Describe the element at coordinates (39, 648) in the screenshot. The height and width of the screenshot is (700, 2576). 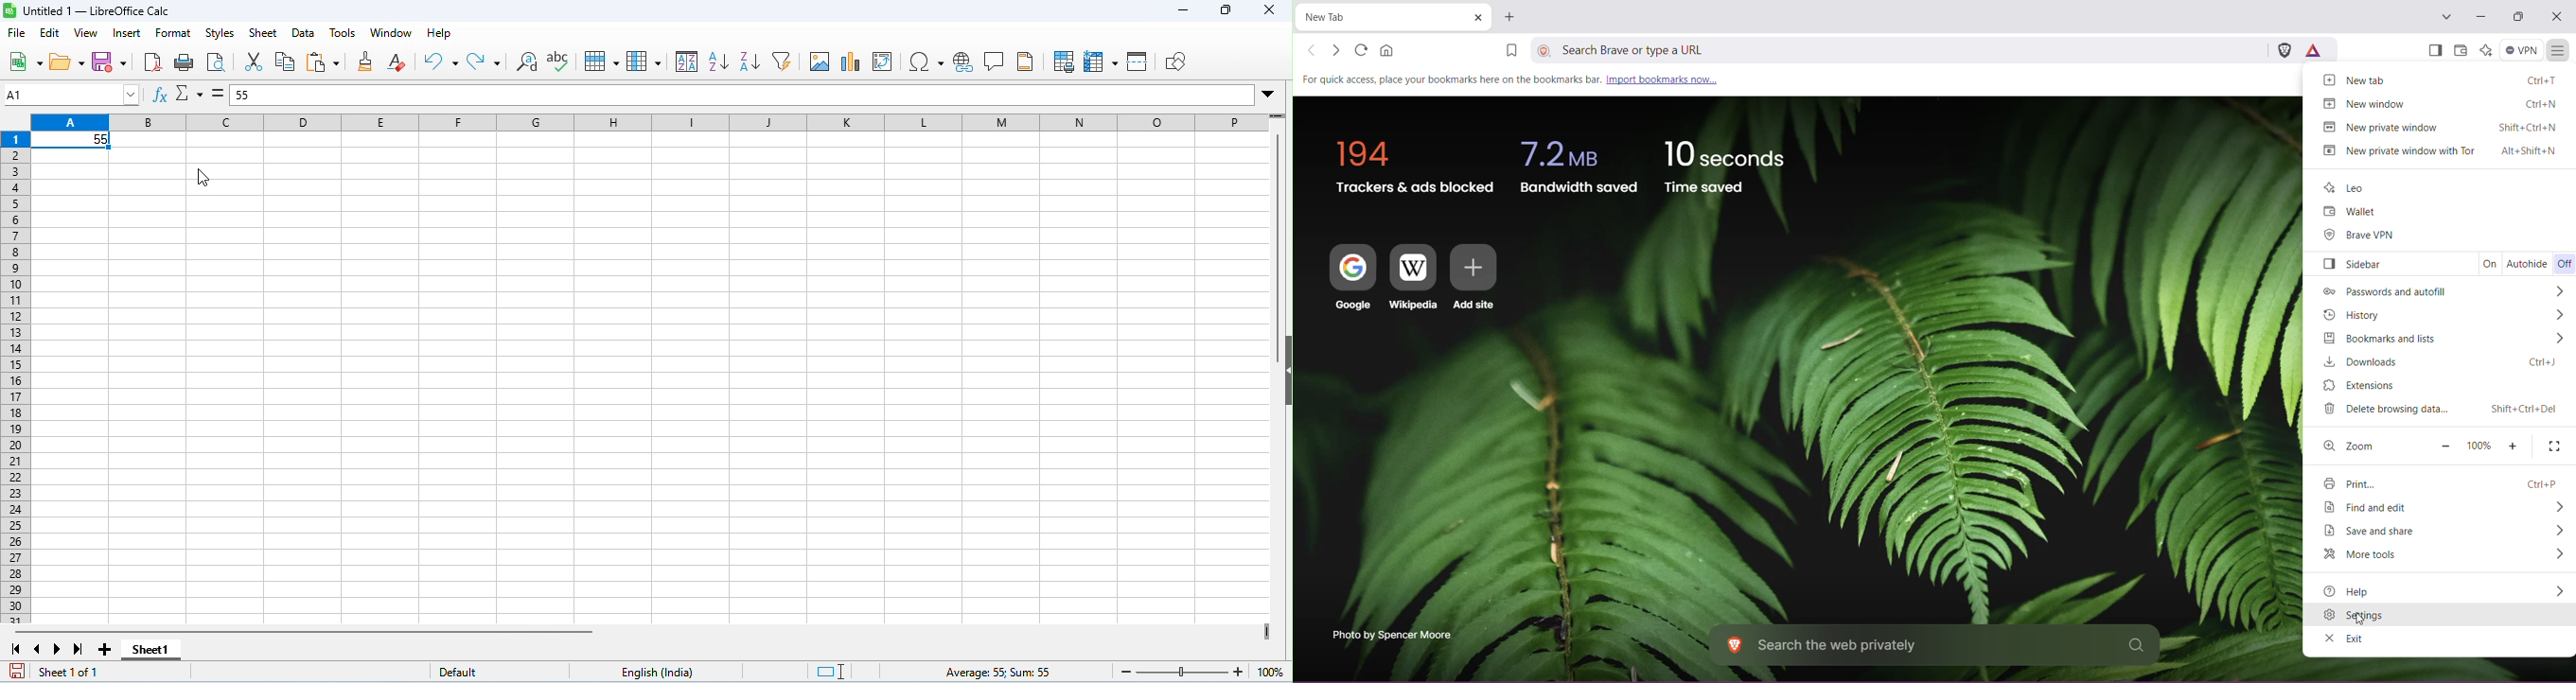
I see `previous sheet` at that location.